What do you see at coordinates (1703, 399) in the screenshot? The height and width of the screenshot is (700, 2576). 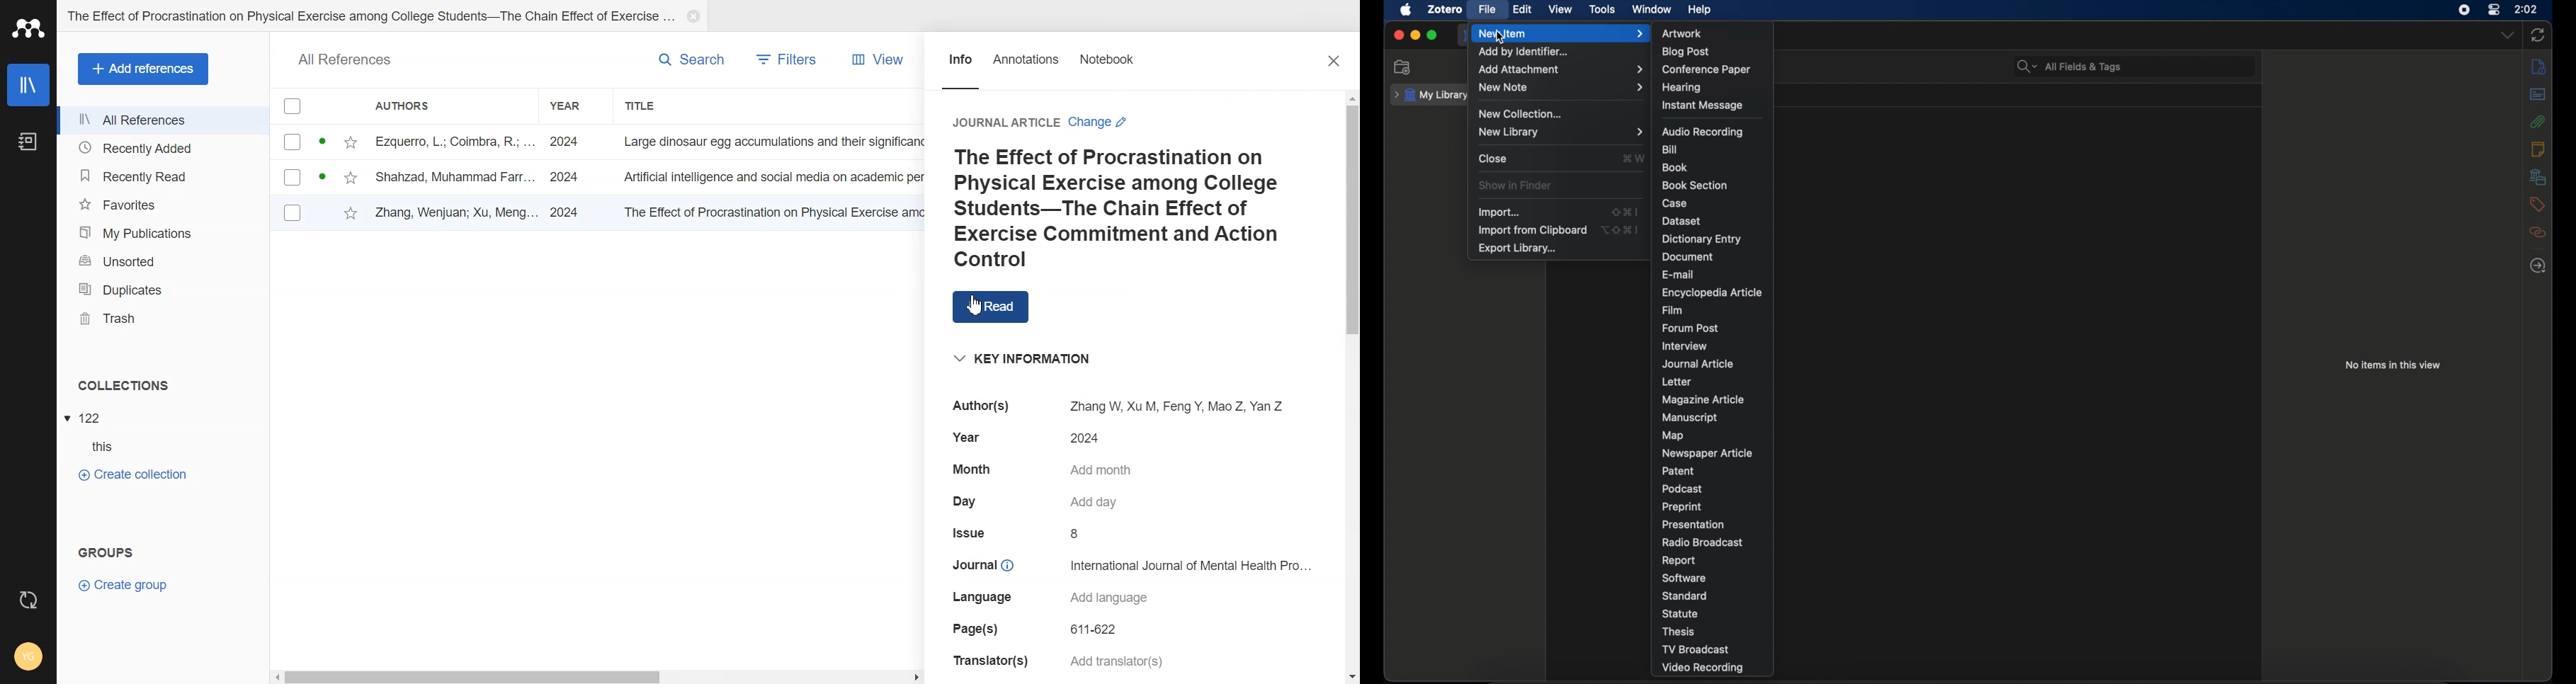 I see `magazine article` at bounding box center [1703, 399].